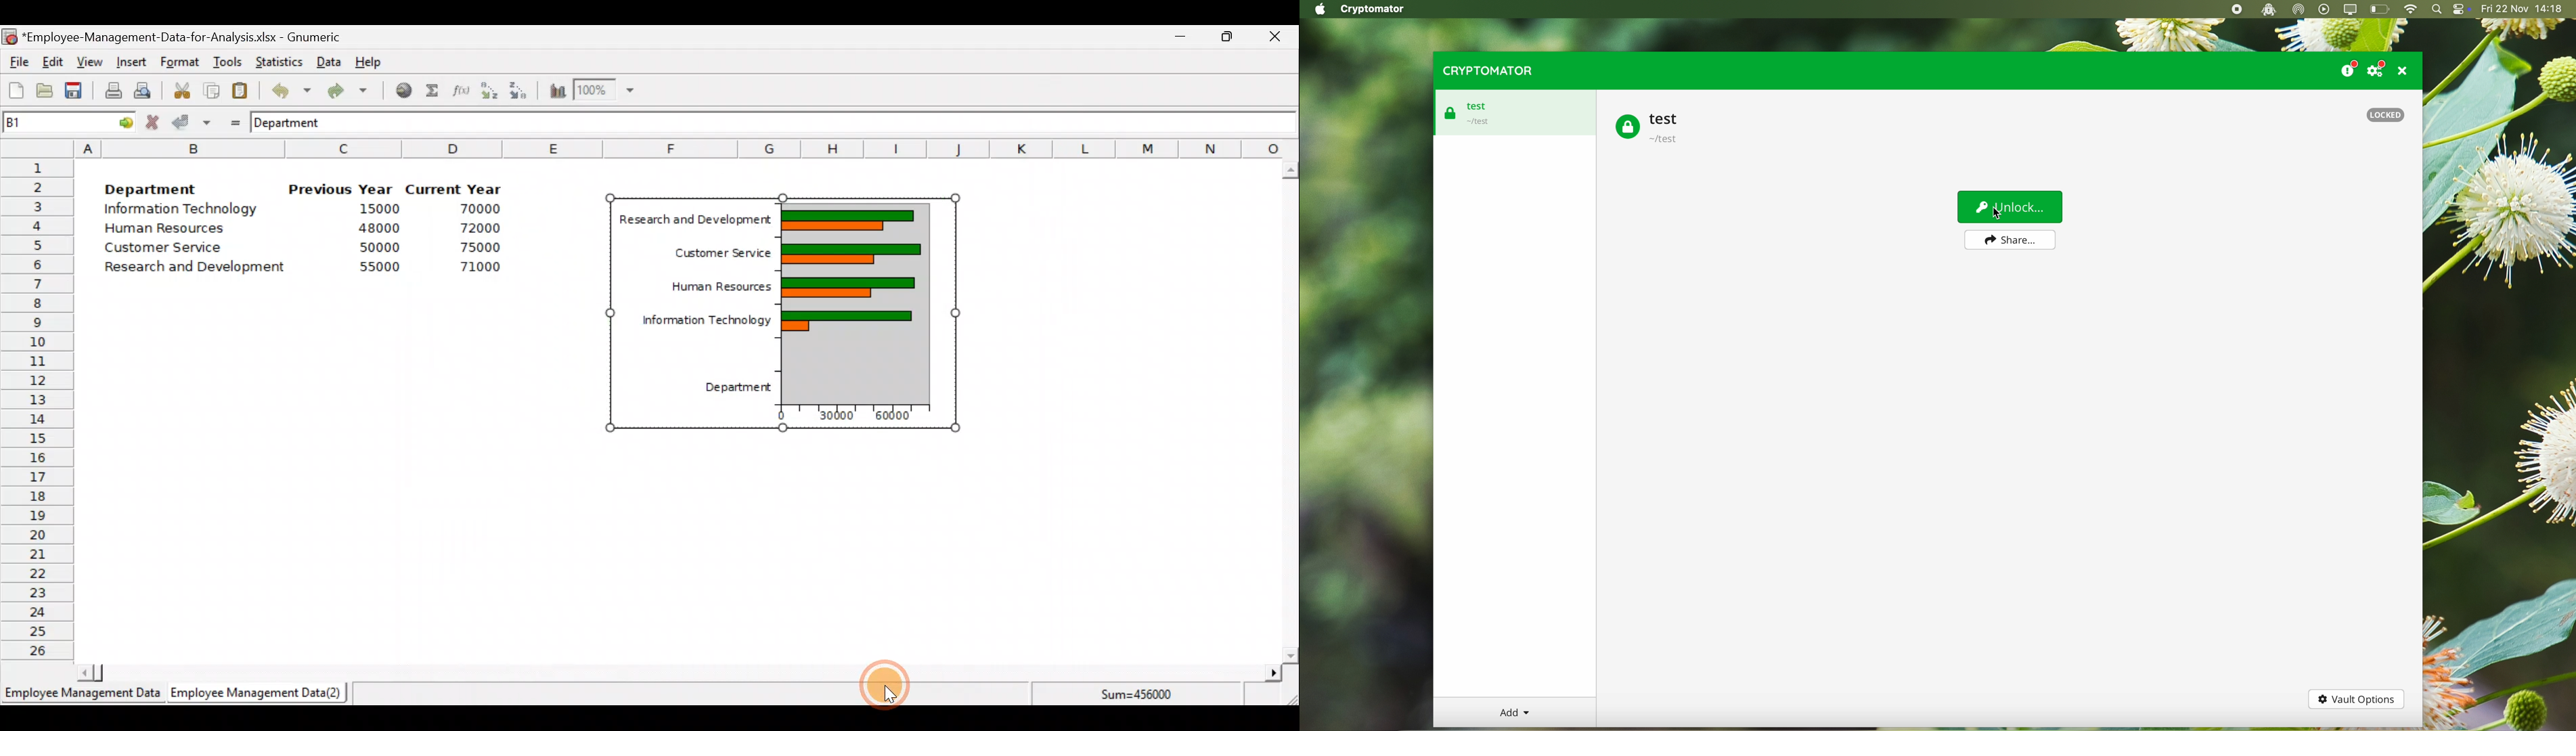 The height and width of the screenshot is (756, 2576). I want to click on 75000, so click(478, 248).